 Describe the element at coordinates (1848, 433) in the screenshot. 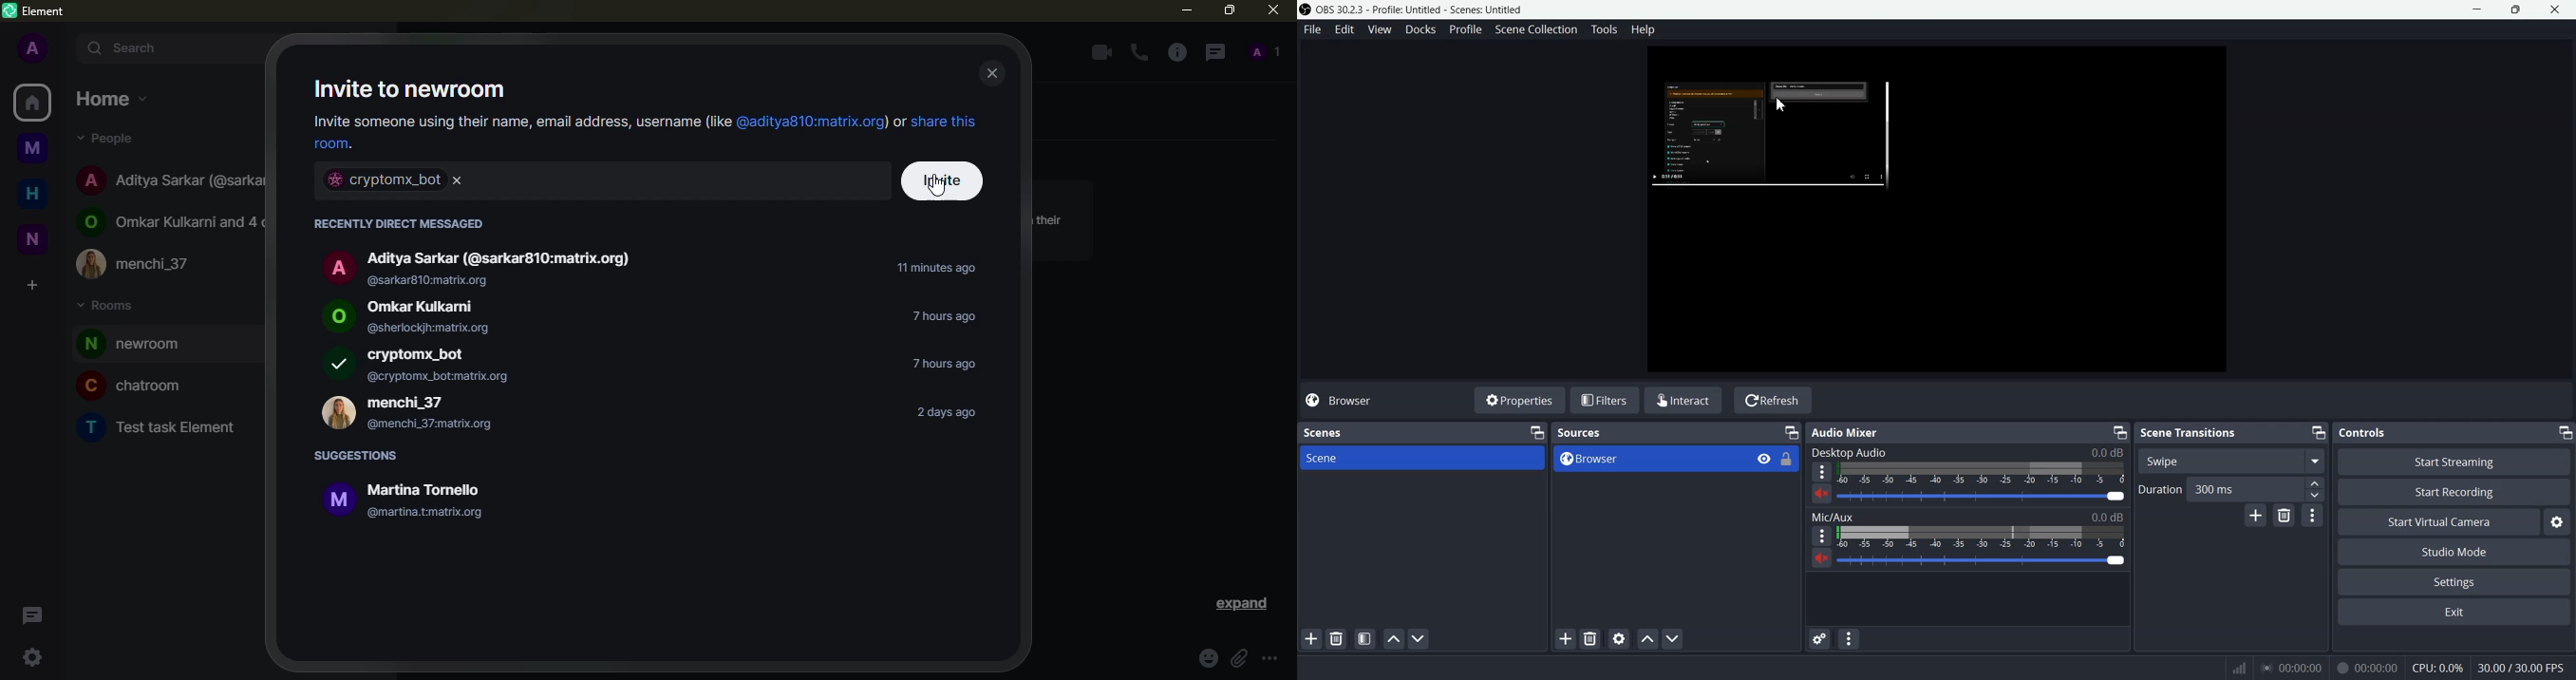

I see `Audio mixer` at that location.